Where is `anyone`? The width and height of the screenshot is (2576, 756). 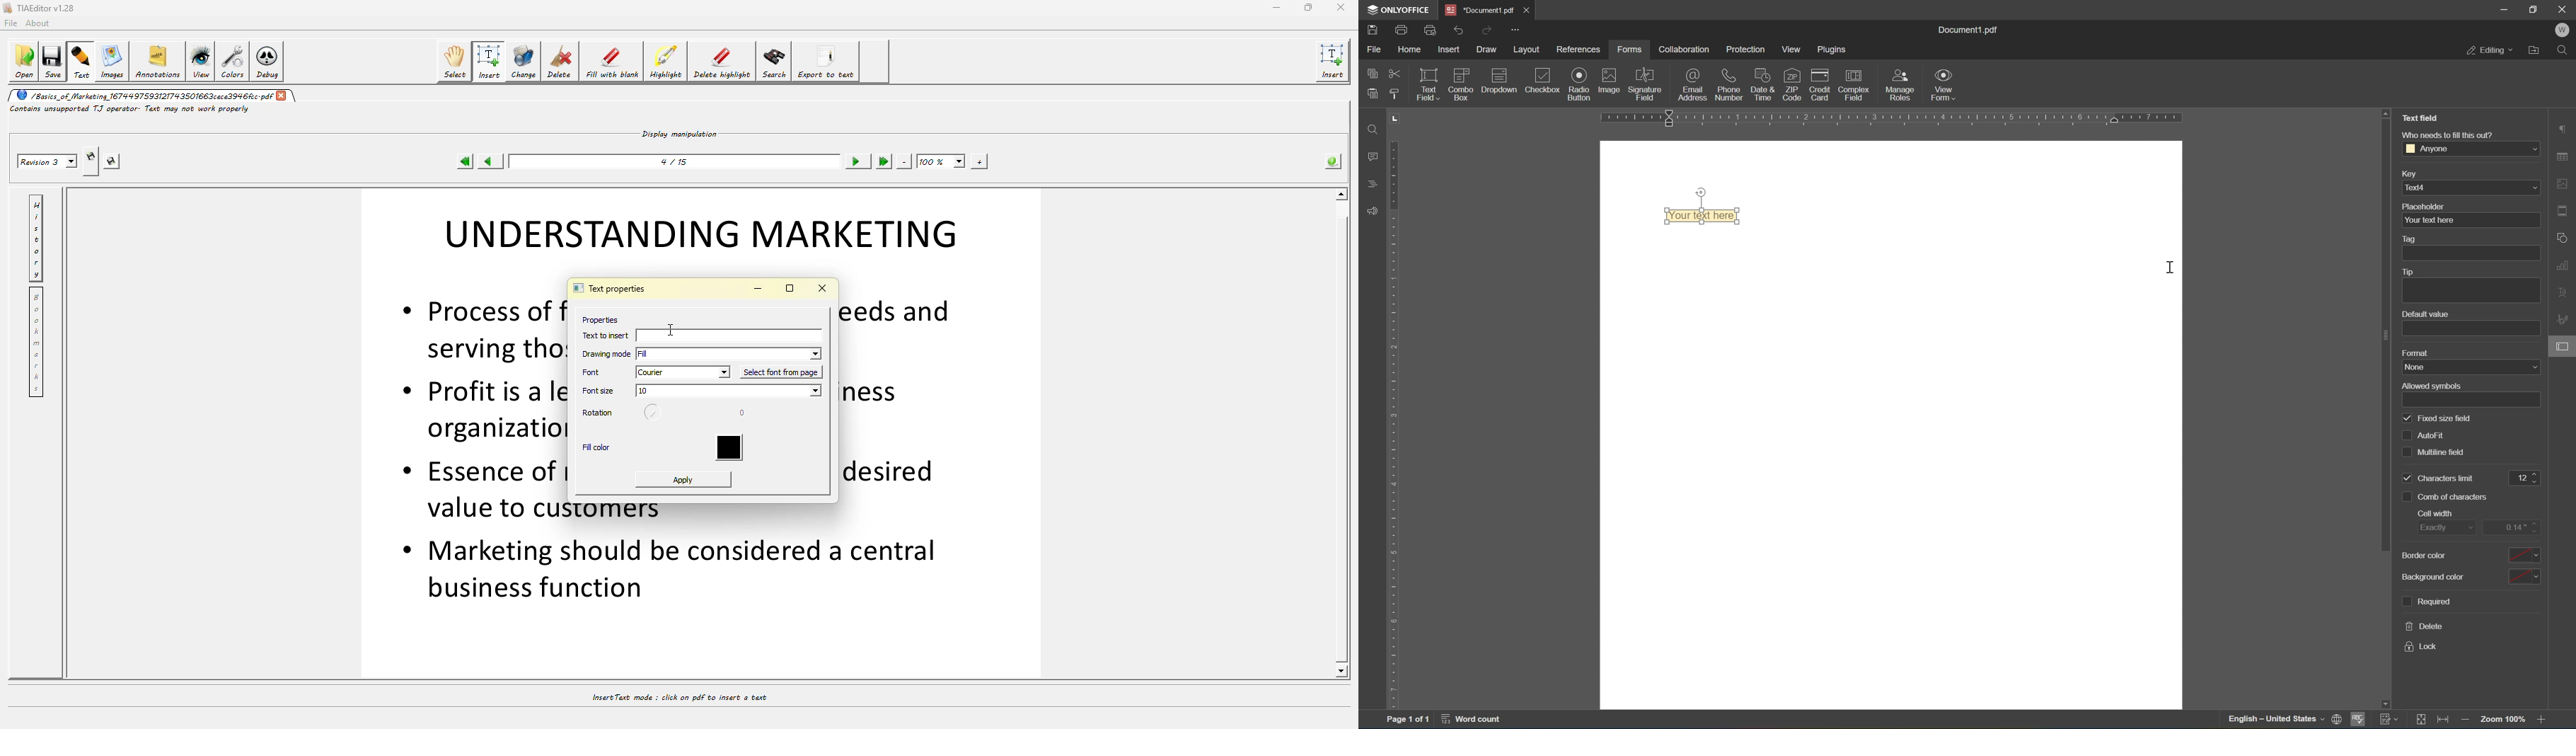
anyone is located at coordinates (2473, 148).